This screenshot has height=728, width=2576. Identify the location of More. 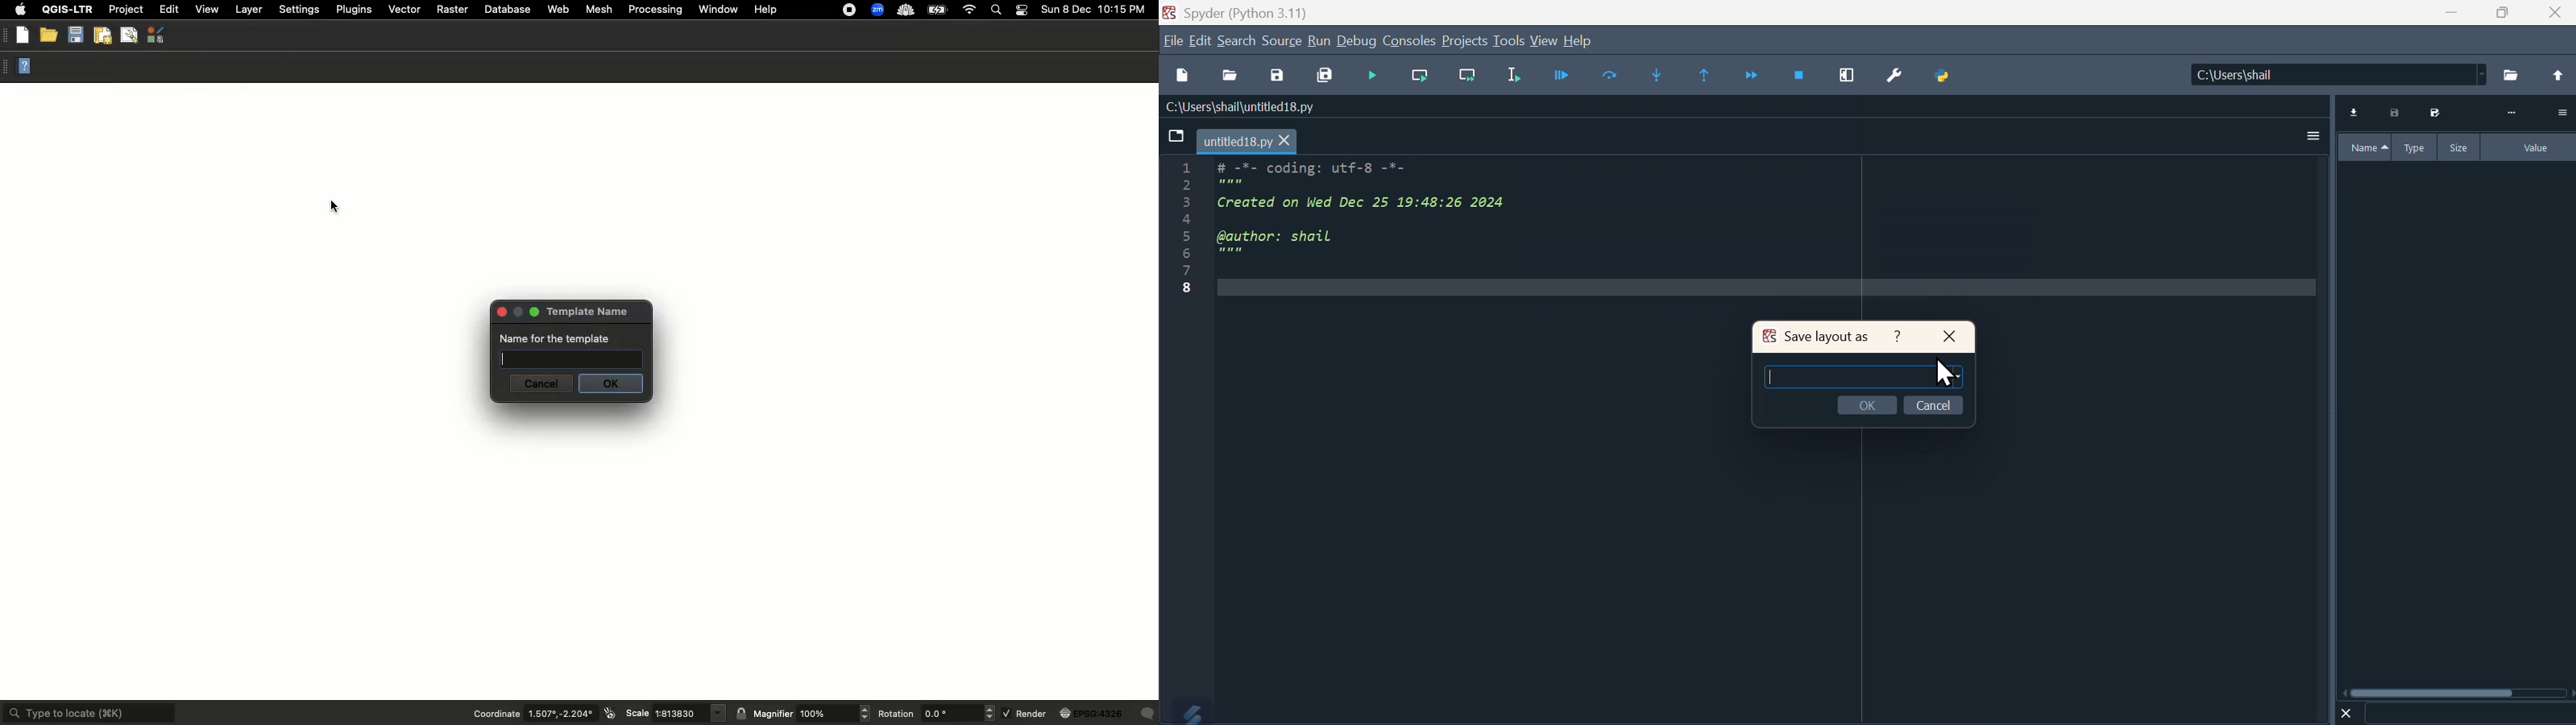
(2512, 113).